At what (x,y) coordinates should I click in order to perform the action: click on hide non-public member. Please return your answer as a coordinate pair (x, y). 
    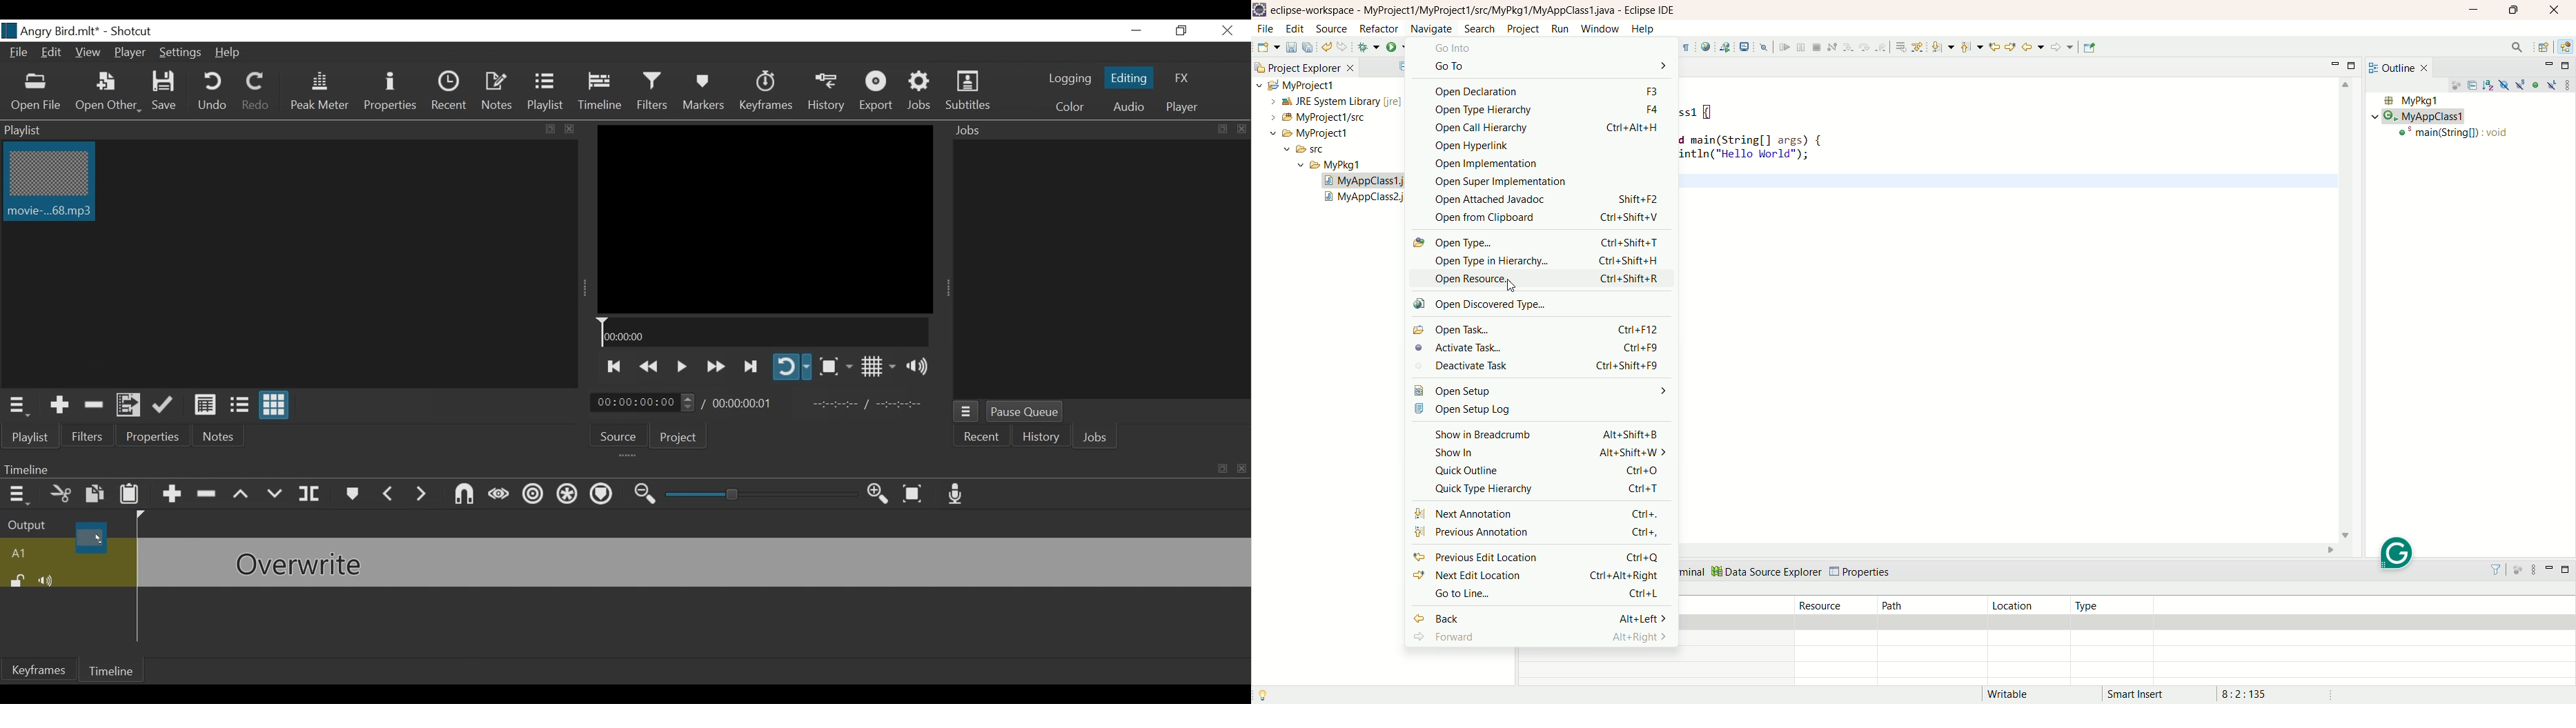
    Looking at the image, I should click on (2537, 84).